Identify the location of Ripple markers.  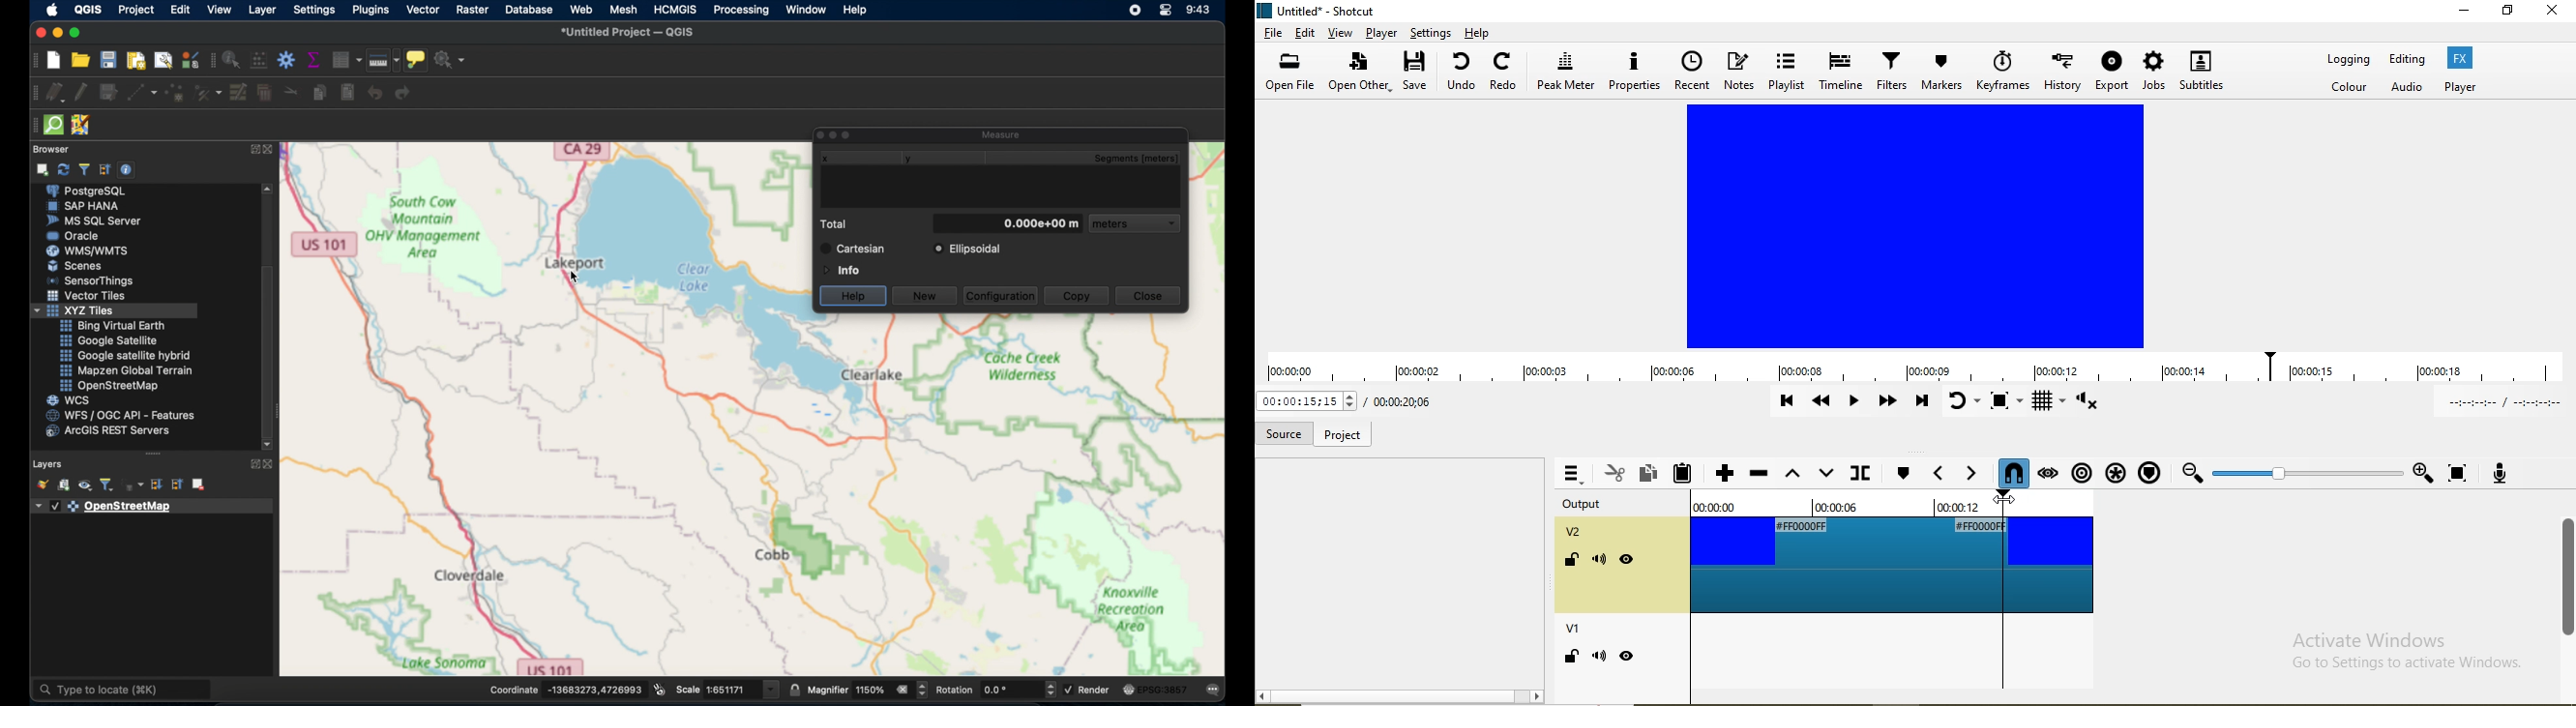
(2147, 471).